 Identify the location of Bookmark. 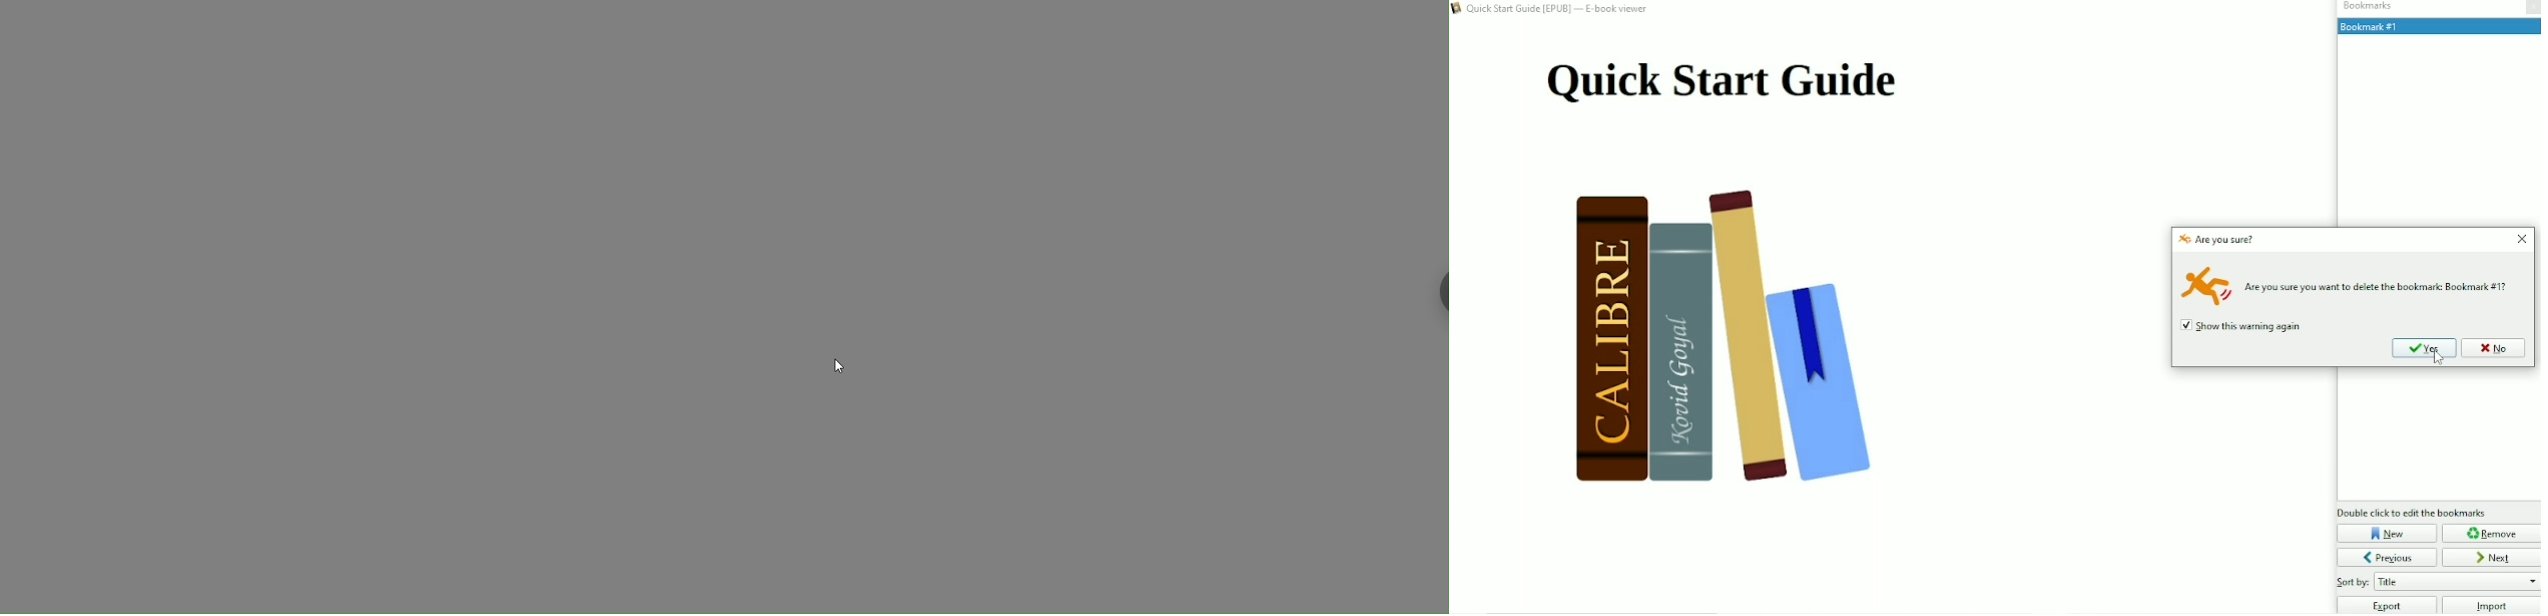
(2437, 26).